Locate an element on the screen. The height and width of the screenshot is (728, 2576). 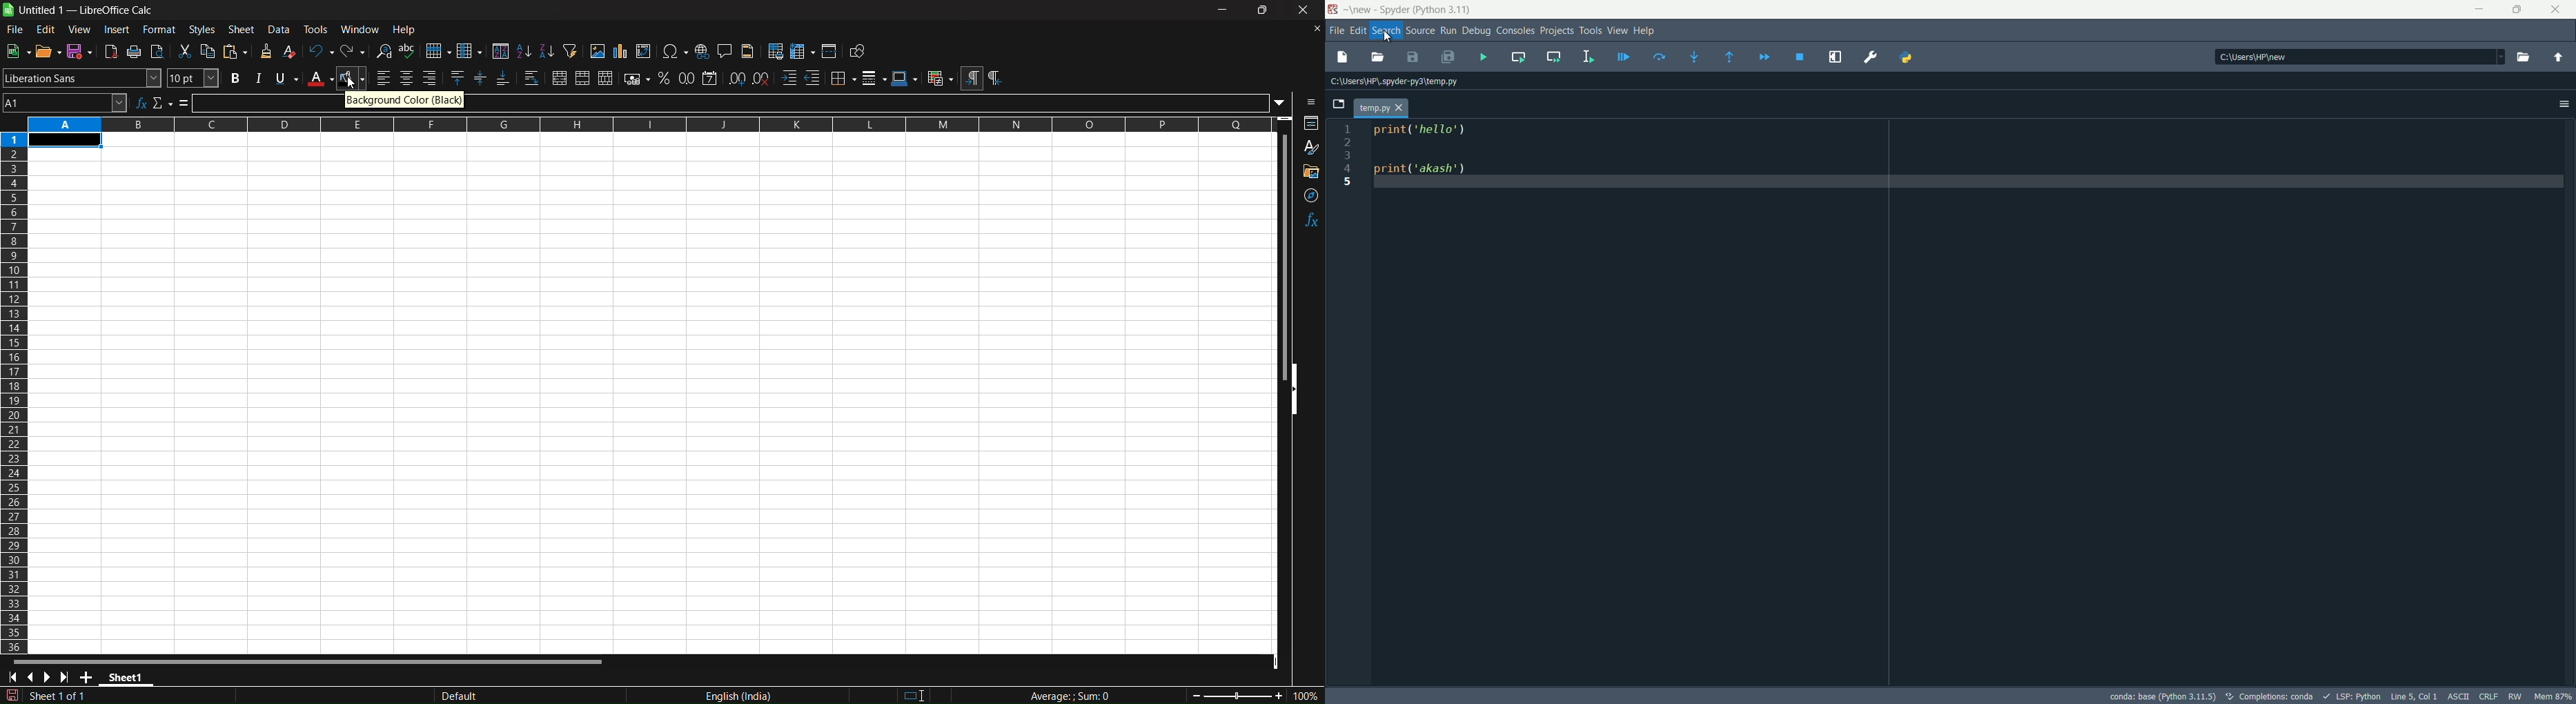
Current file tab is located at coordinates (1382, 108).